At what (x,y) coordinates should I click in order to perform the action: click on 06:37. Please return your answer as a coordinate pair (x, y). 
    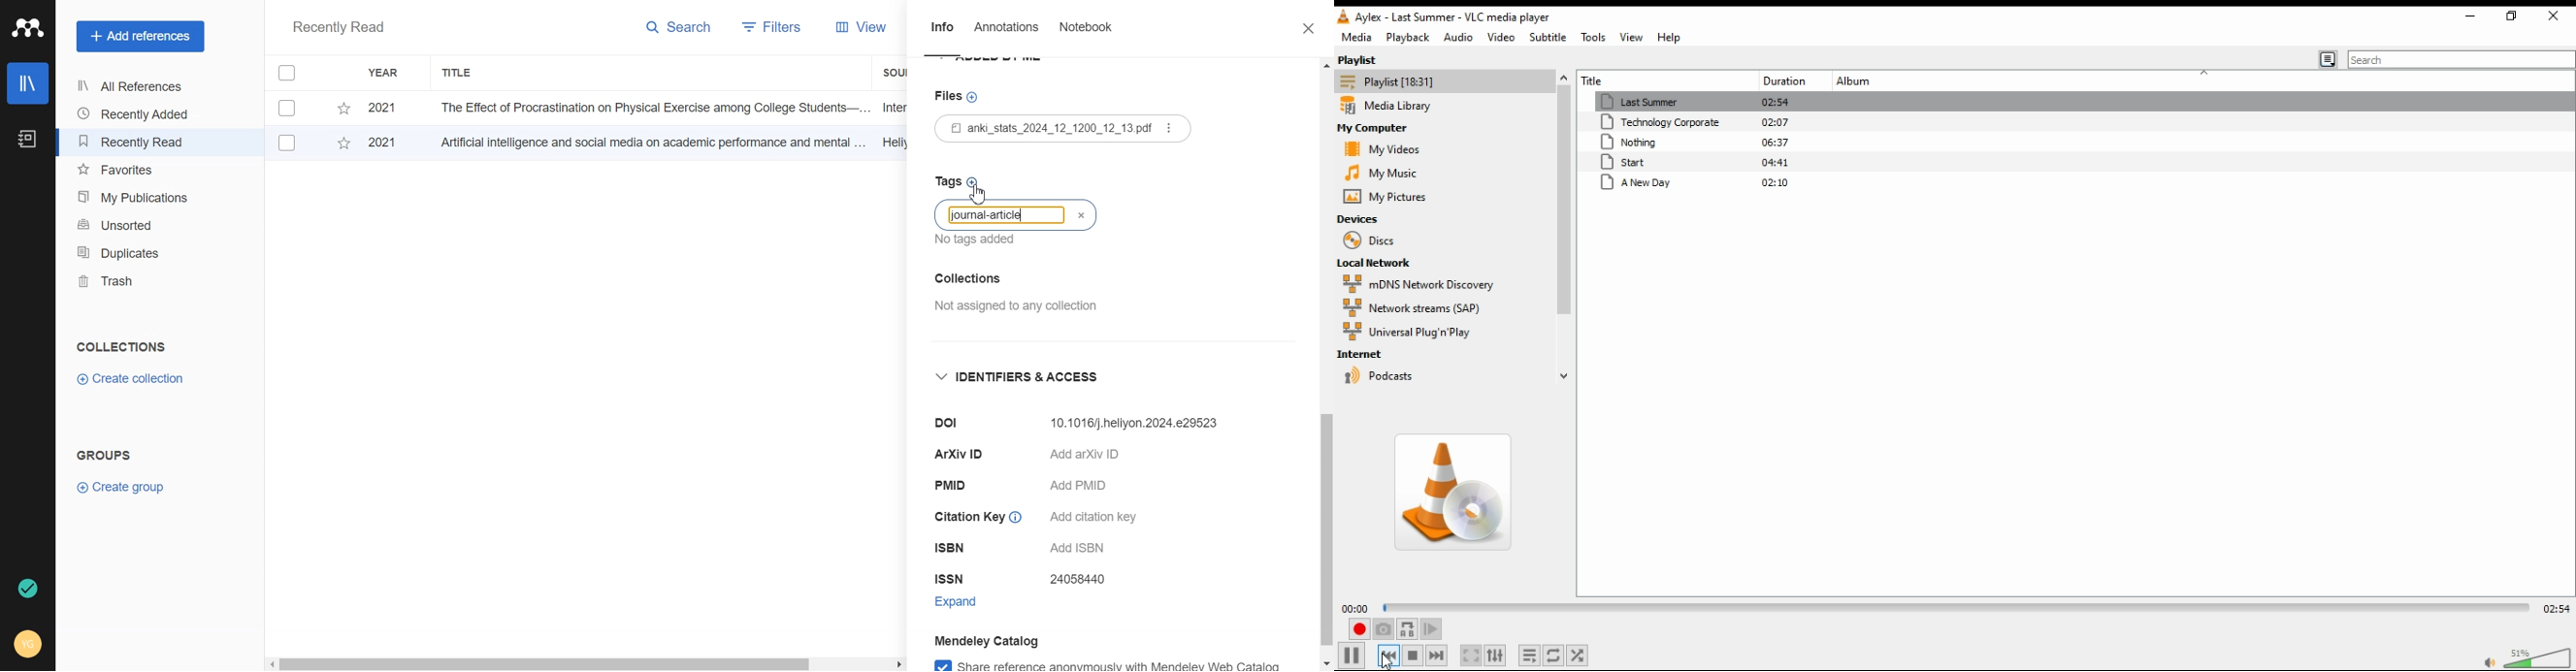
    Looking at the image, I should click on (1776, 141).